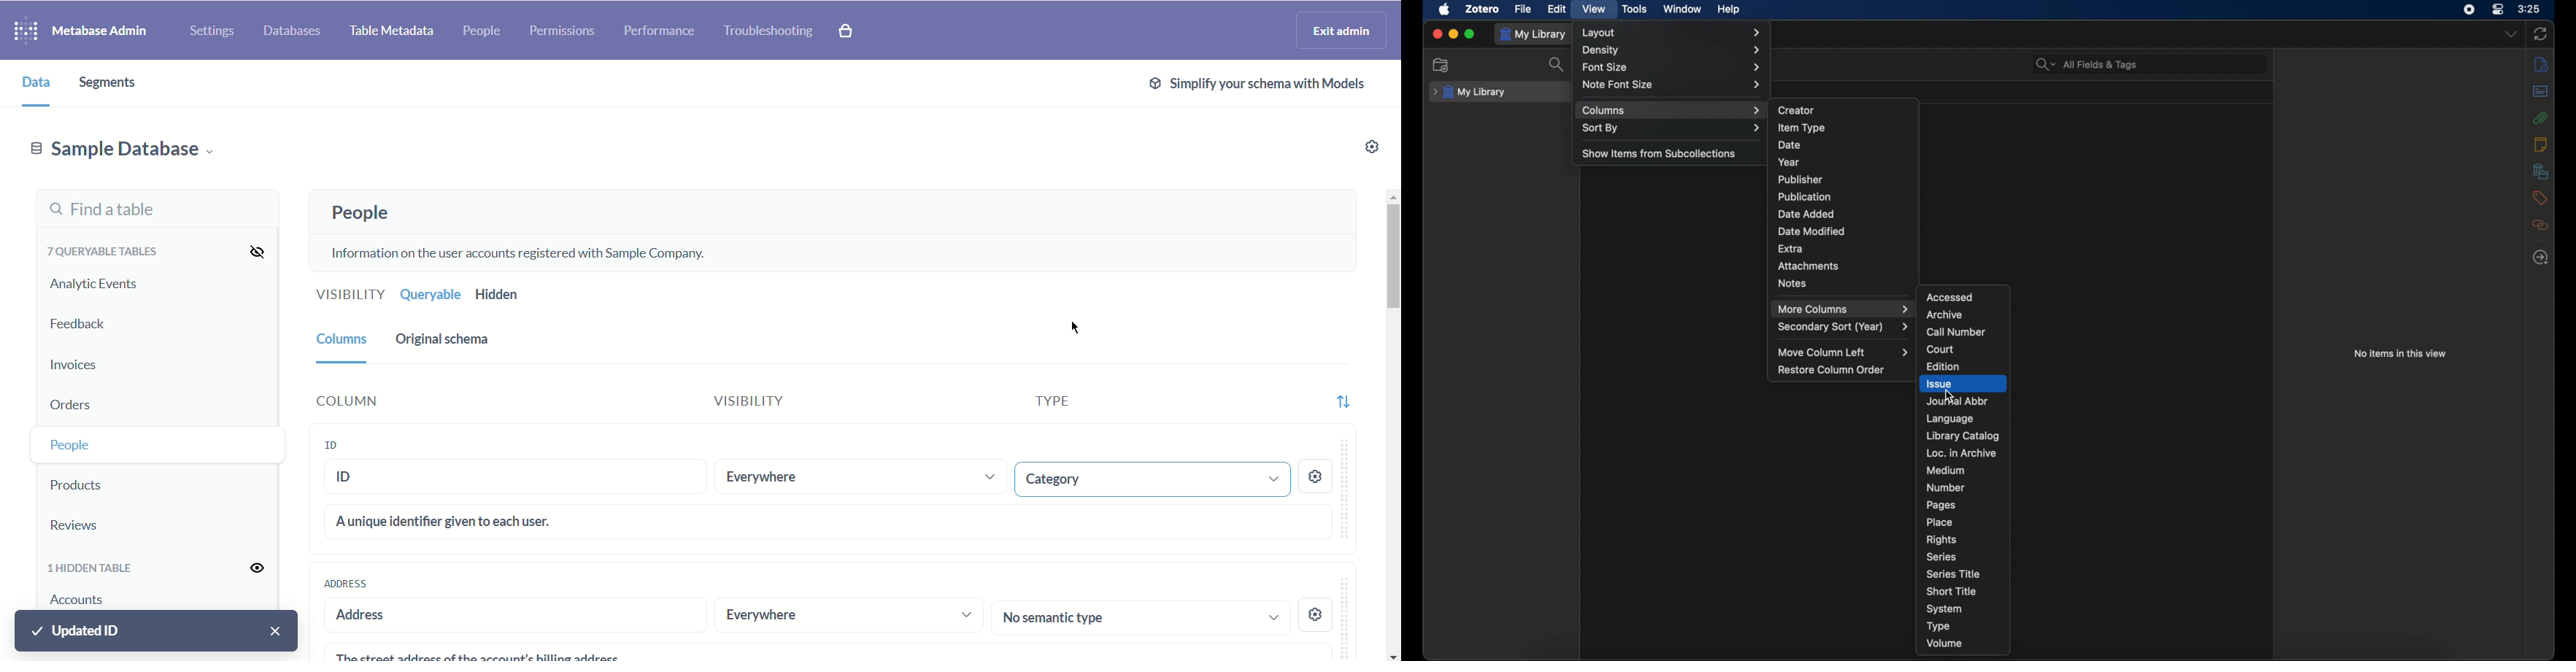  I want to click on window, so click(1681, 8).